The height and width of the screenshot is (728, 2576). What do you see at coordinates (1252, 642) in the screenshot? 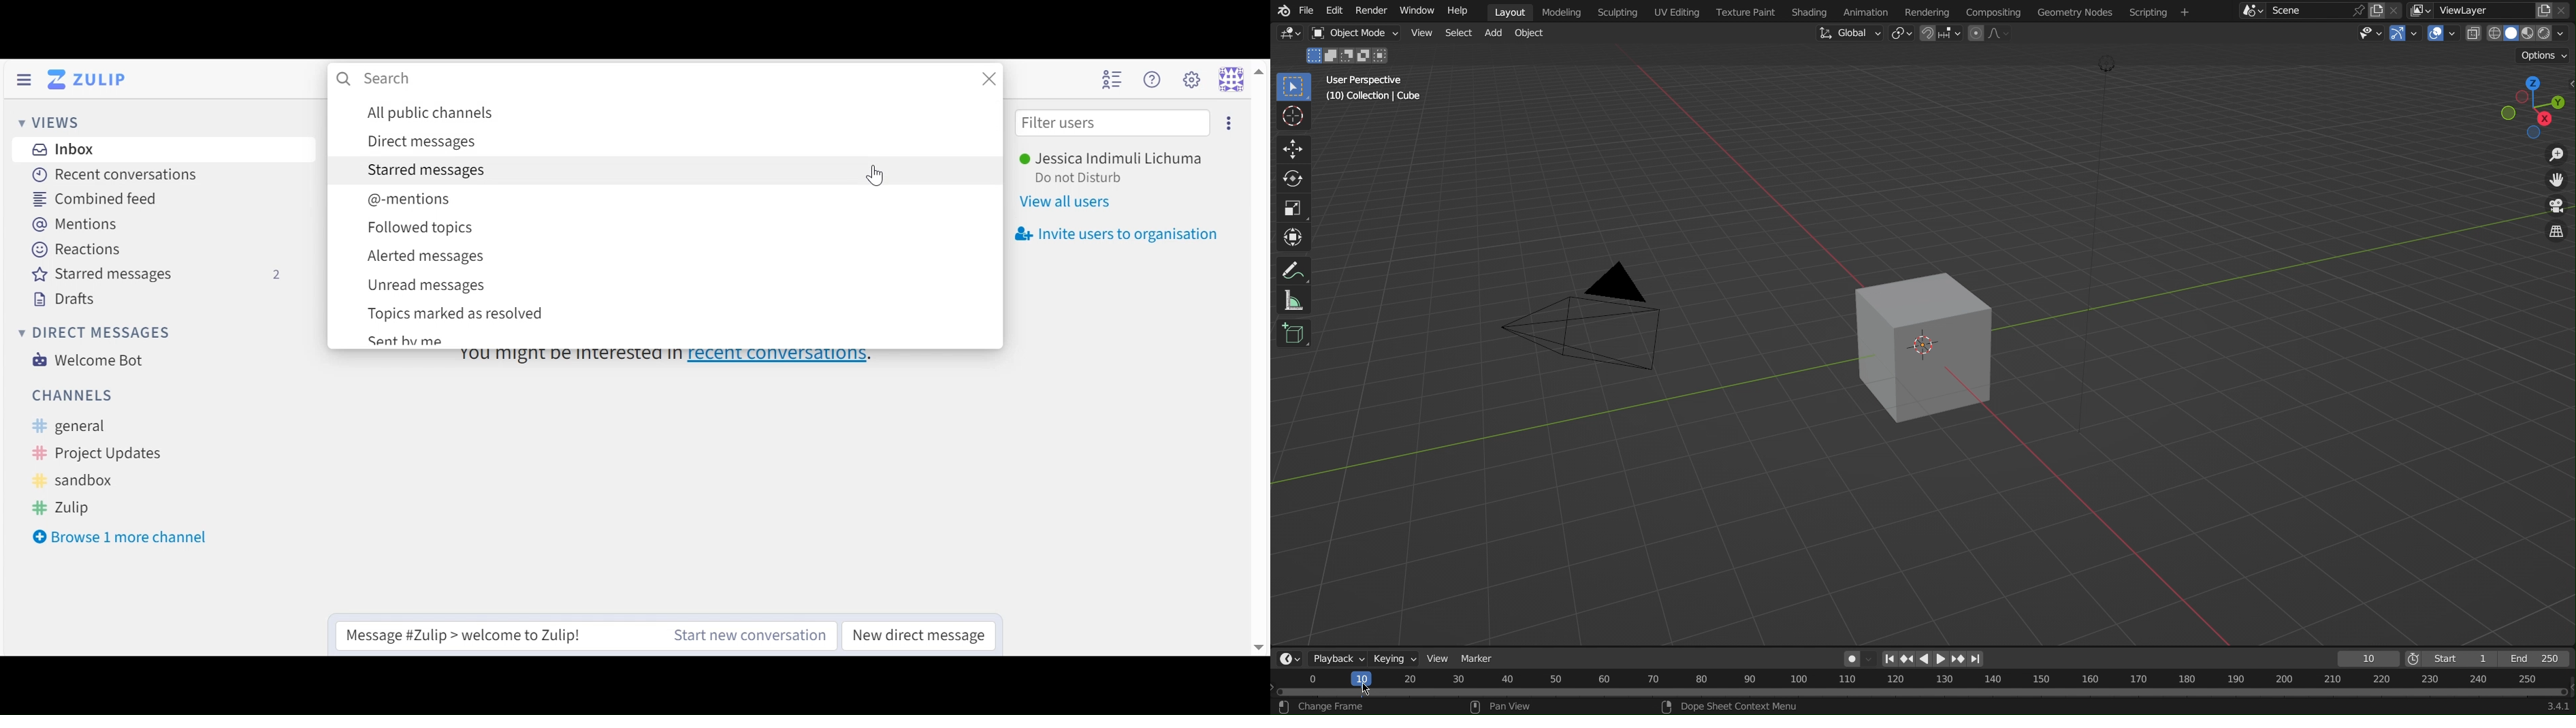
I see `Down` at bounding box center [1252, 642].